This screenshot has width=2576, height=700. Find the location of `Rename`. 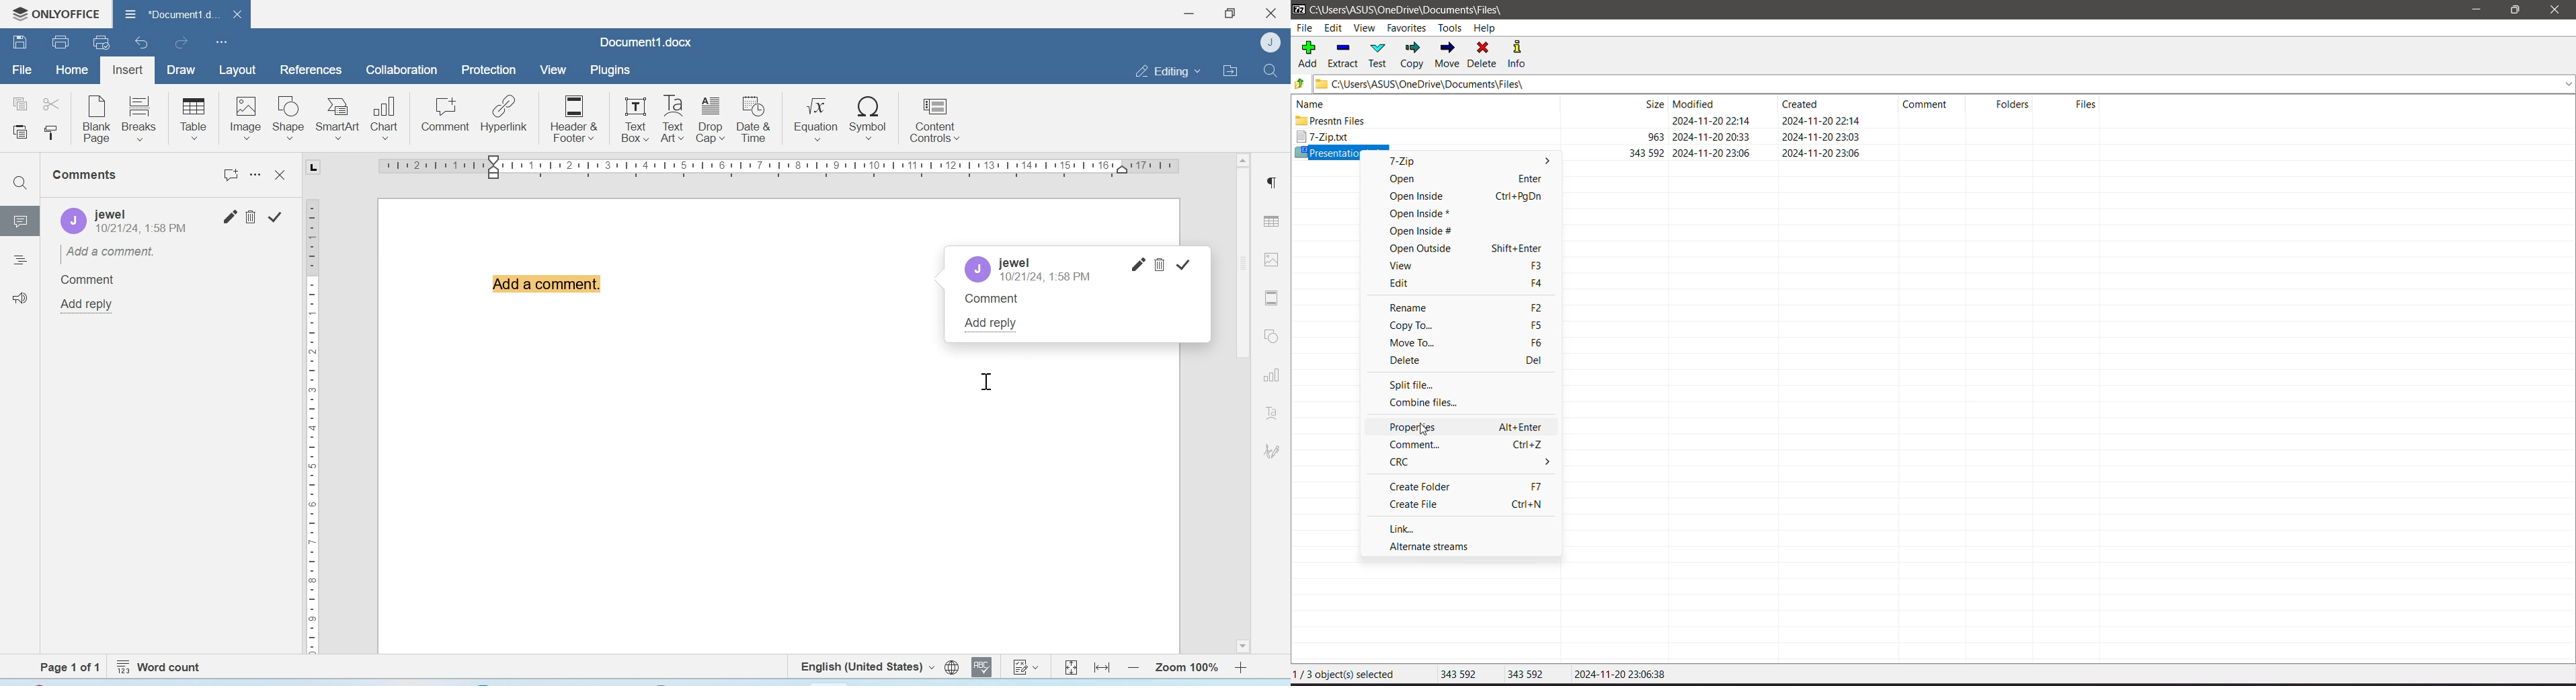

Rename is located at coordinates (1450, 307).